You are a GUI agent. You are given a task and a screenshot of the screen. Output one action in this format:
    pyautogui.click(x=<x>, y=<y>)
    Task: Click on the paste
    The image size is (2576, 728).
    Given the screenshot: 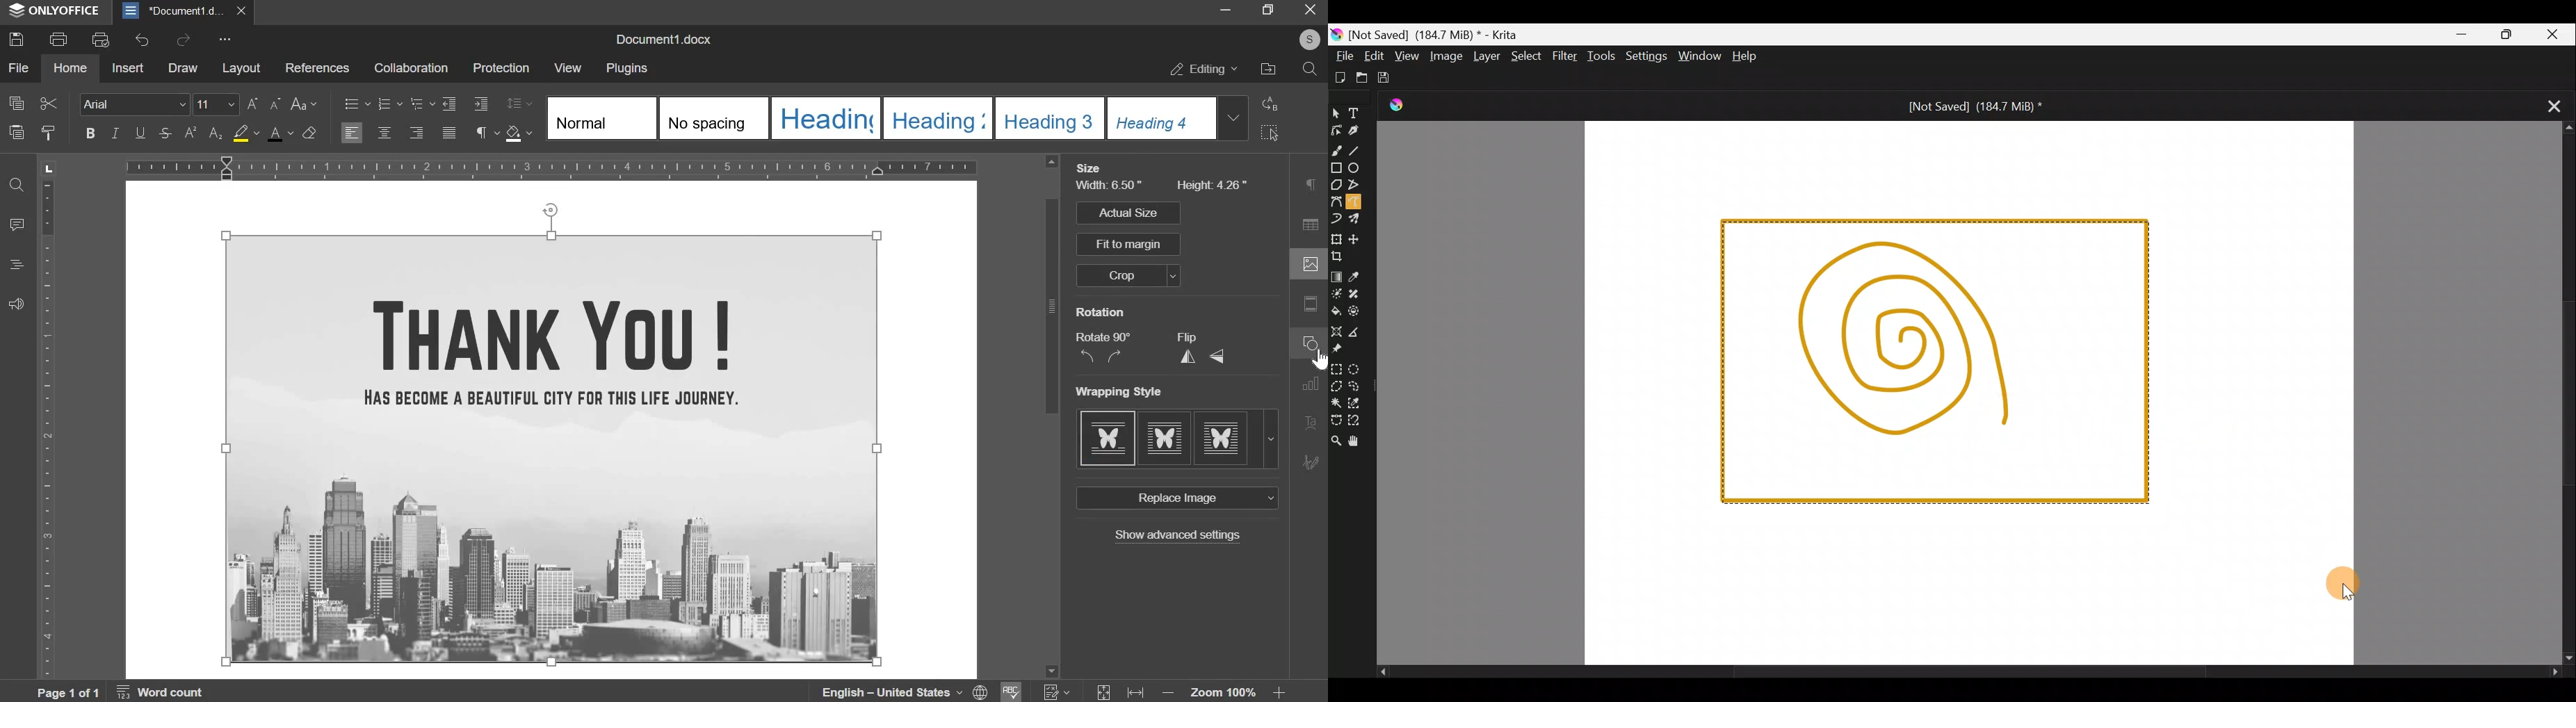 What is the action you would take?
    pyautogui.click(x=17, y=131)
    